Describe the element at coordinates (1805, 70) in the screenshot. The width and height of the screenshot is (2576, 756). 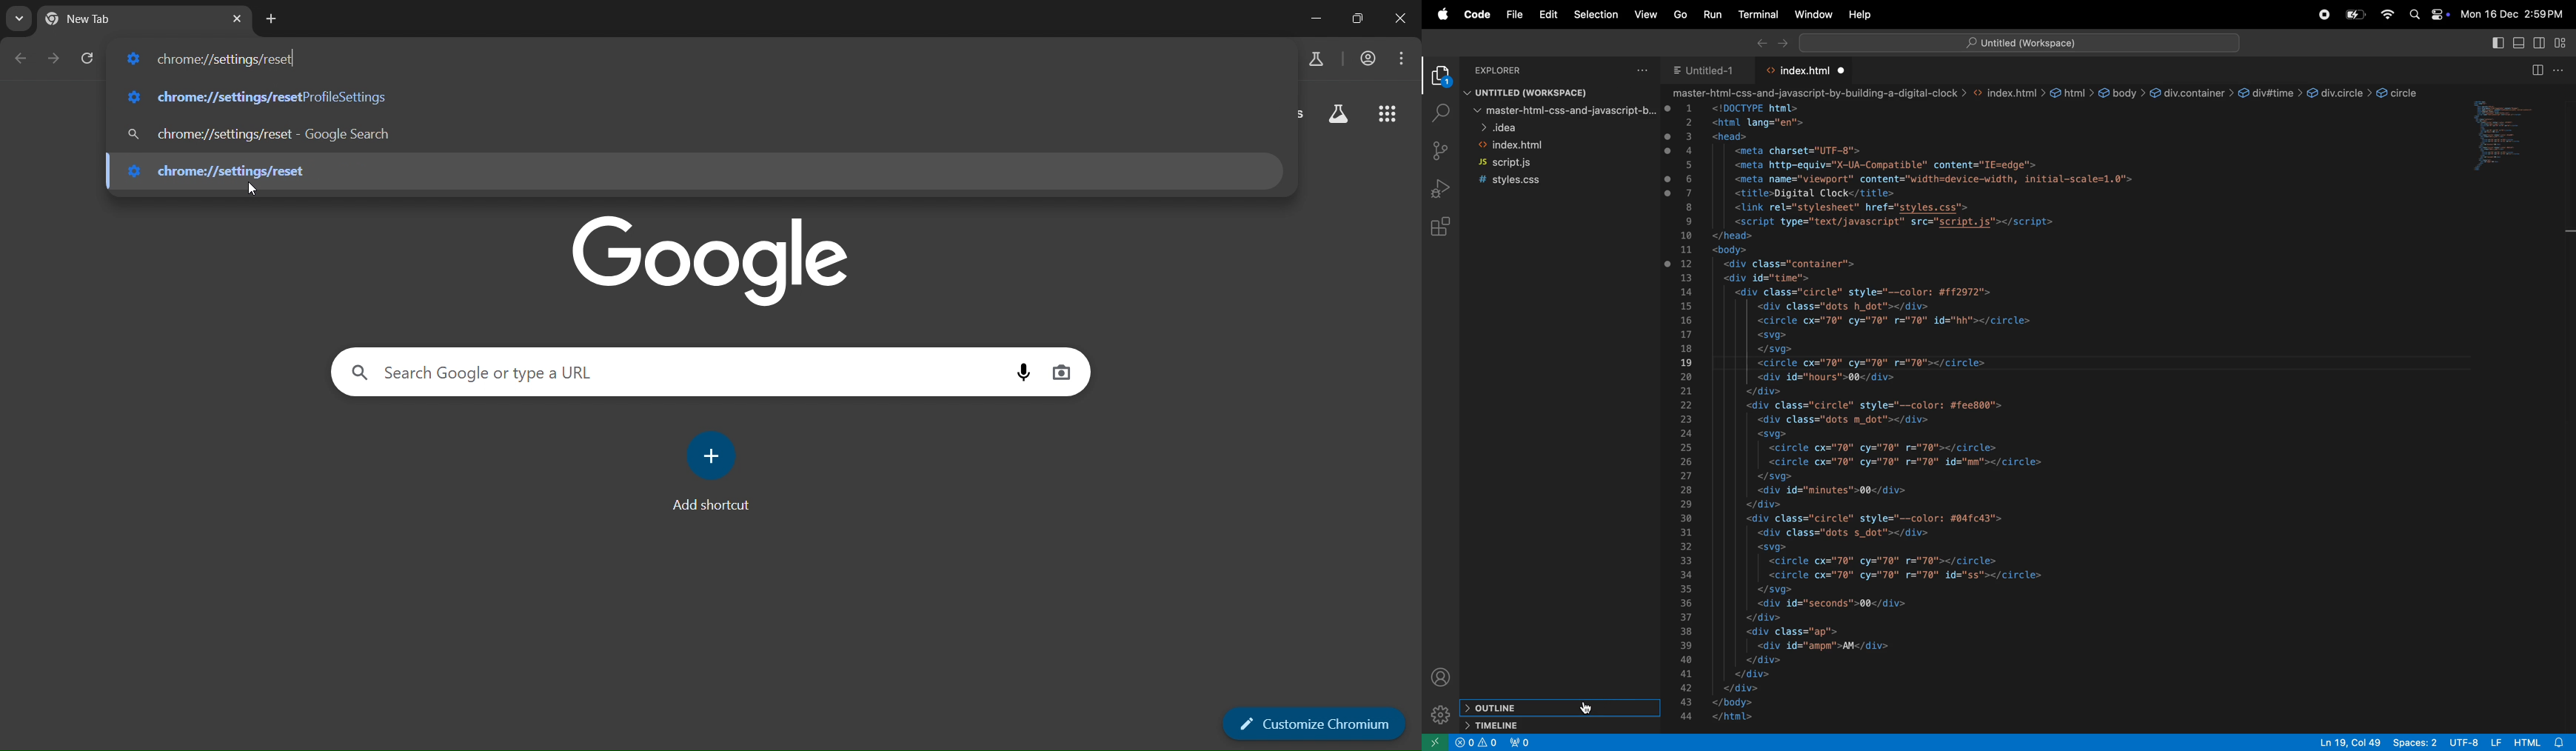
I see `index.html` at that location.